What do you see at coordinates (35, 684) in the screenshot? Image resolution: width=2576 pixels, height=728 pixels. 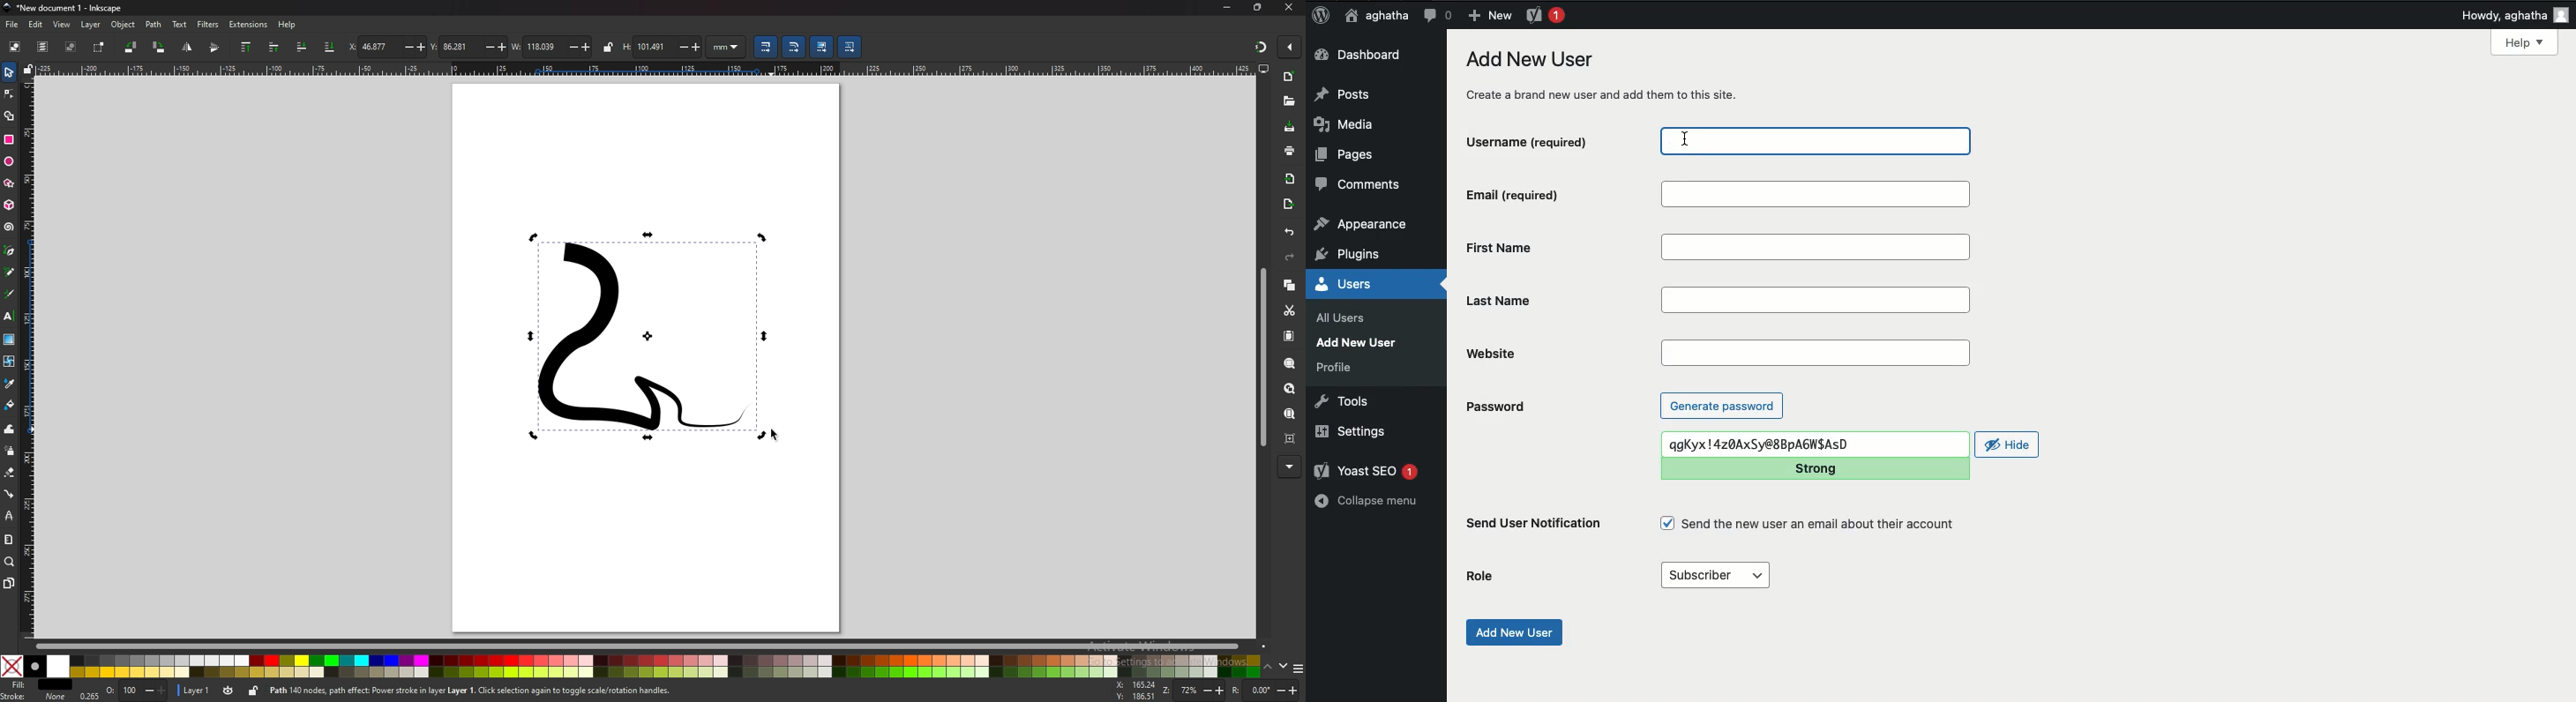 I see `fill` at bounding box center [35, 684].